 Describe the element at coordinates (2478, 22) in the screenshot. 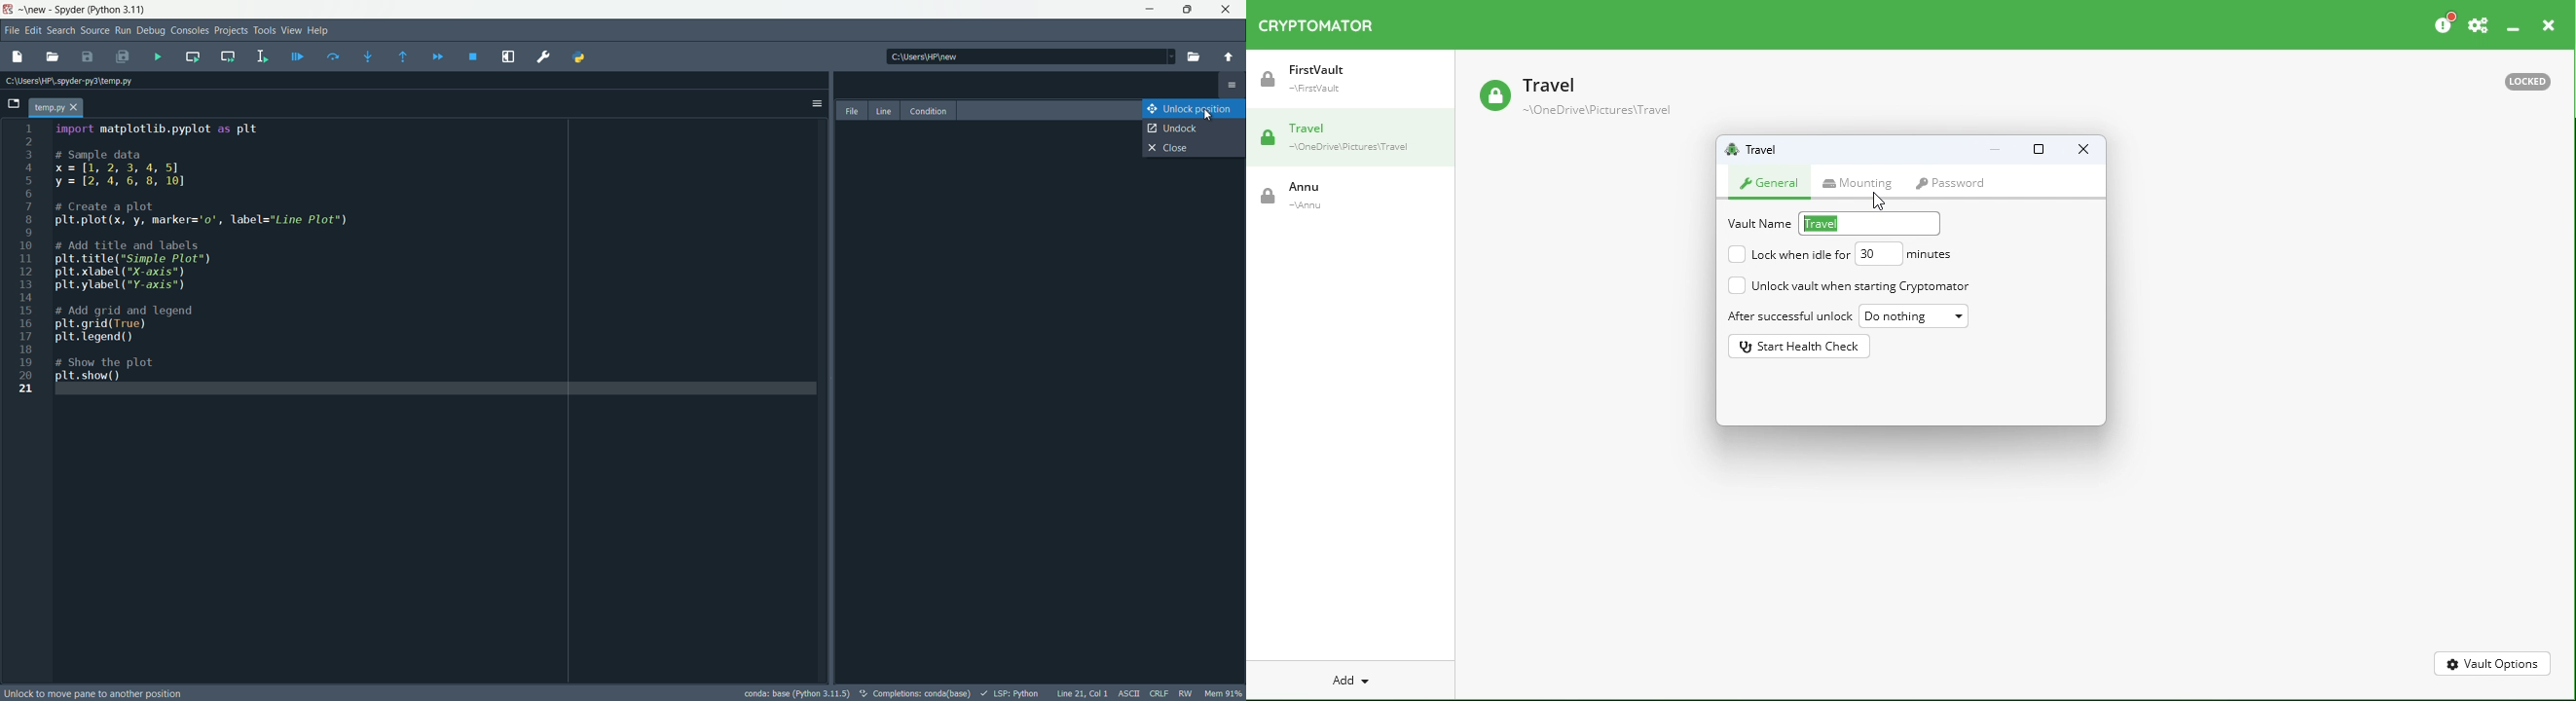

I see `Preferences` at that location.